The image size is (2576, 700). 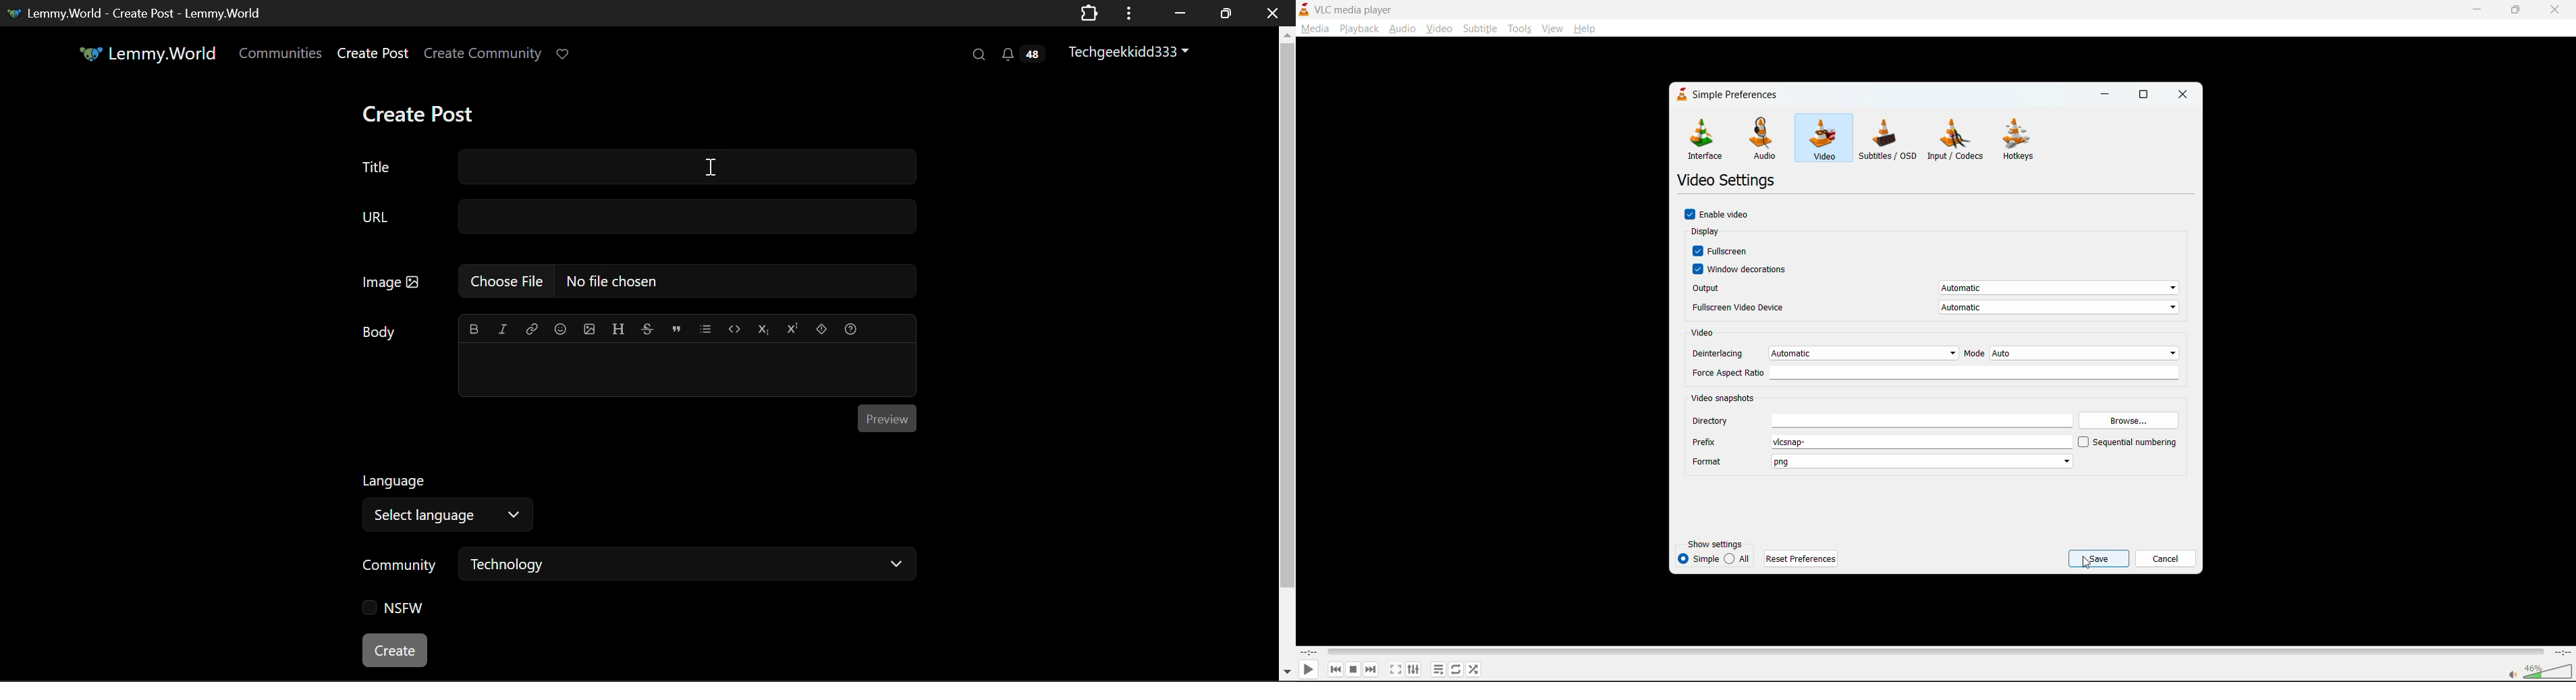 What do you see at coordinates (638, 281) in the screenshot?
I see `Insert Image Field` at bounding box center [638, 281].